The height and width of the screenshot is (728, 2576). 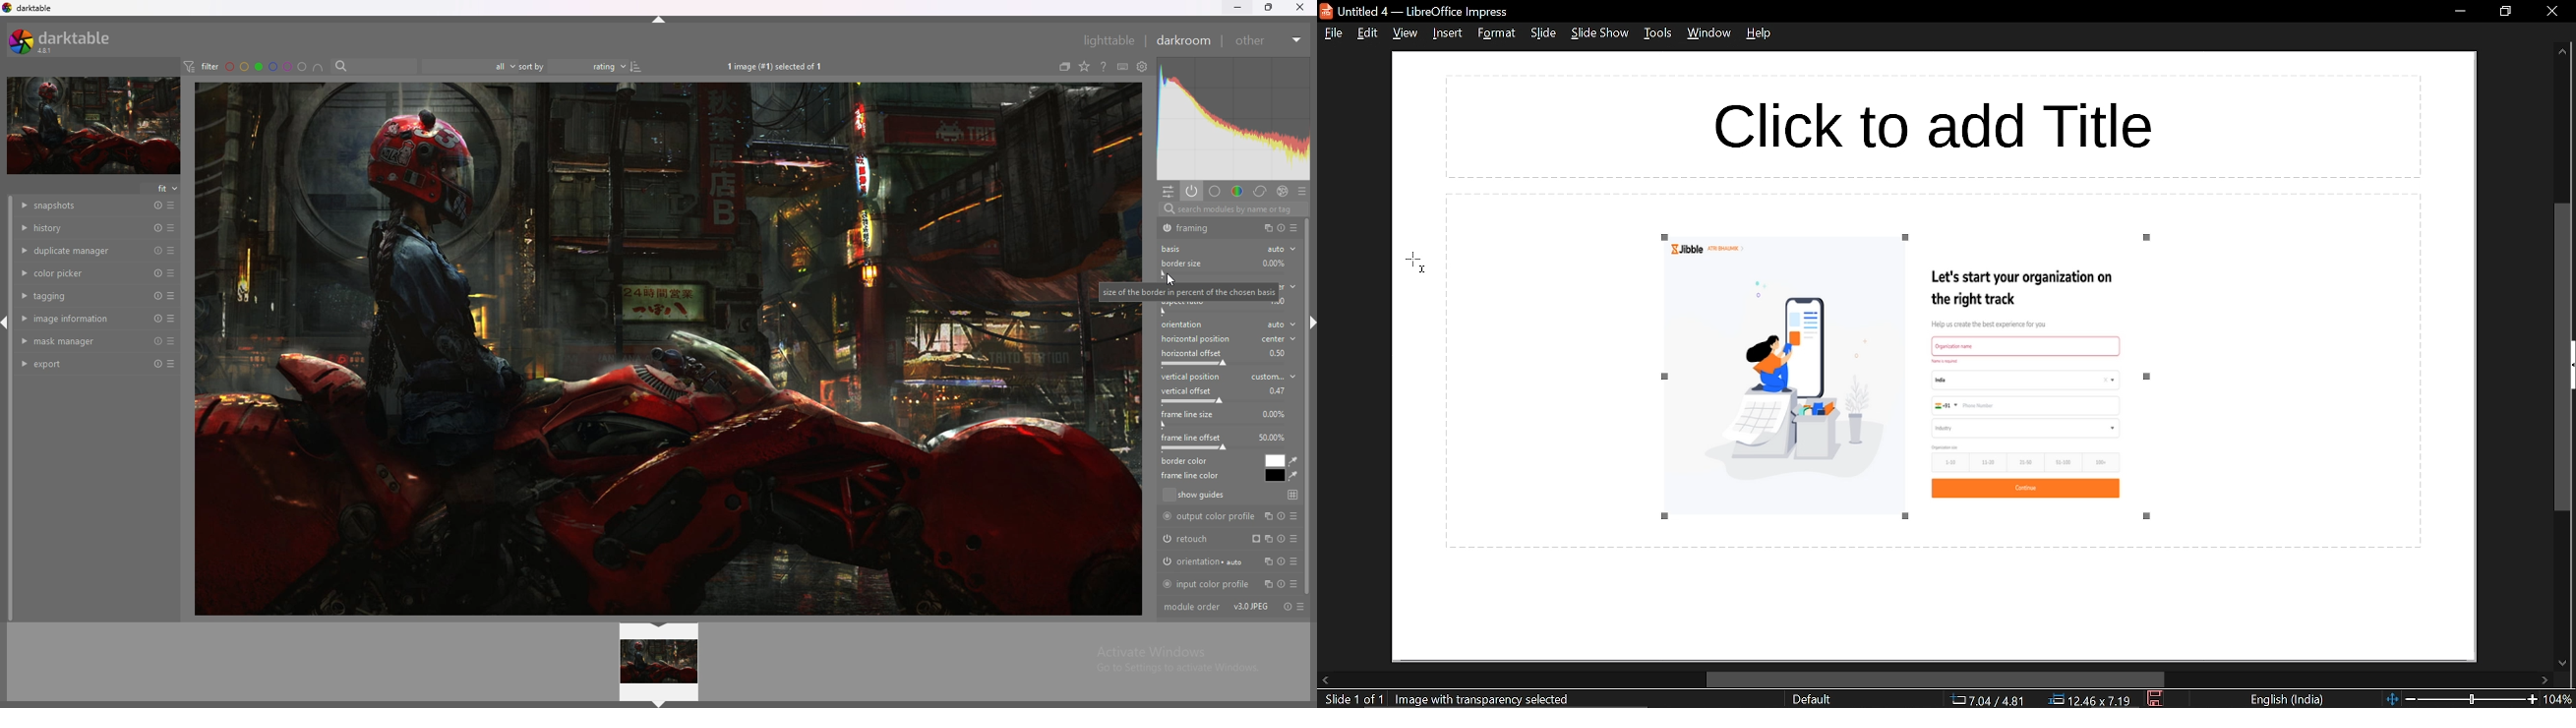 I want to click on presets, so click(x=1296, y=228).